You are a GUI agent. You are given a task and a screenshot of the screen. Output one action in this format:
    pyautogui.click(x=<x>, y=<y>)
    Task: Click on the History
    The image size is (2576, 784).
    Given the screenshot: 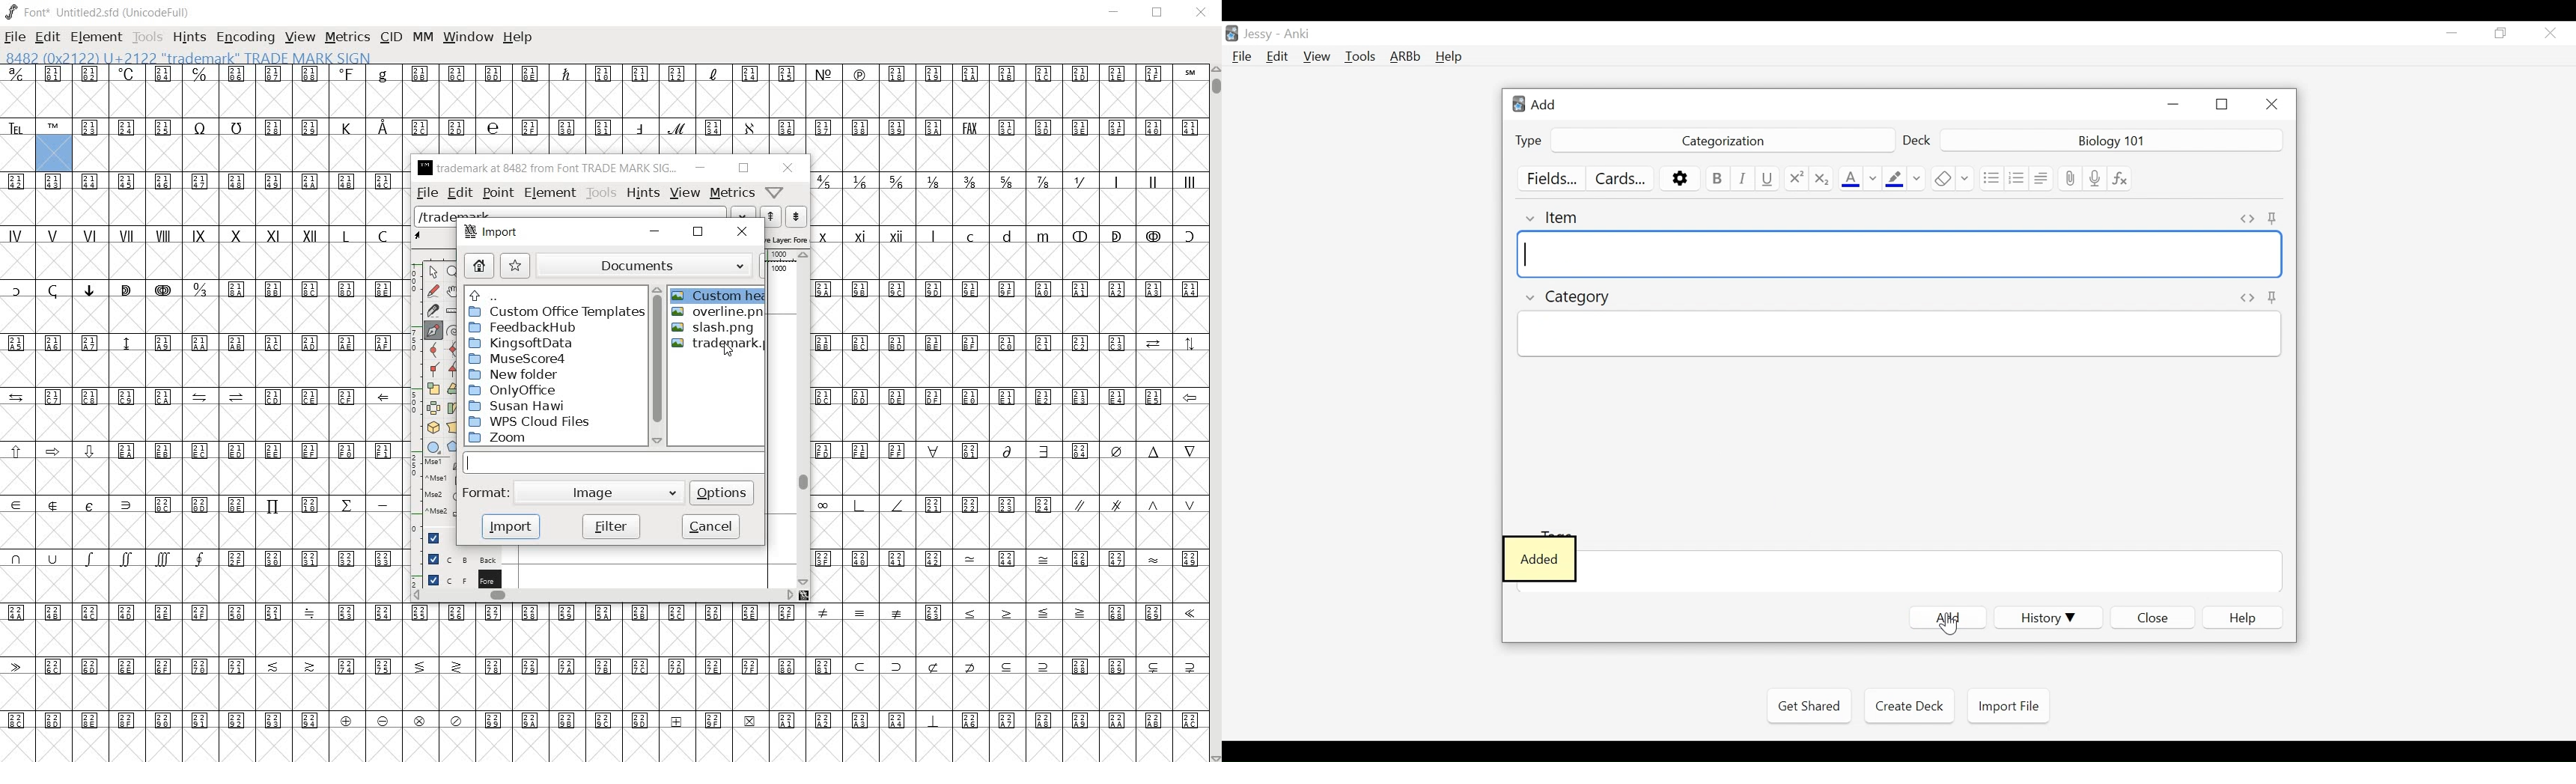 What is the action you would take?
    pyautogui.click(x=2048, y=617)
    